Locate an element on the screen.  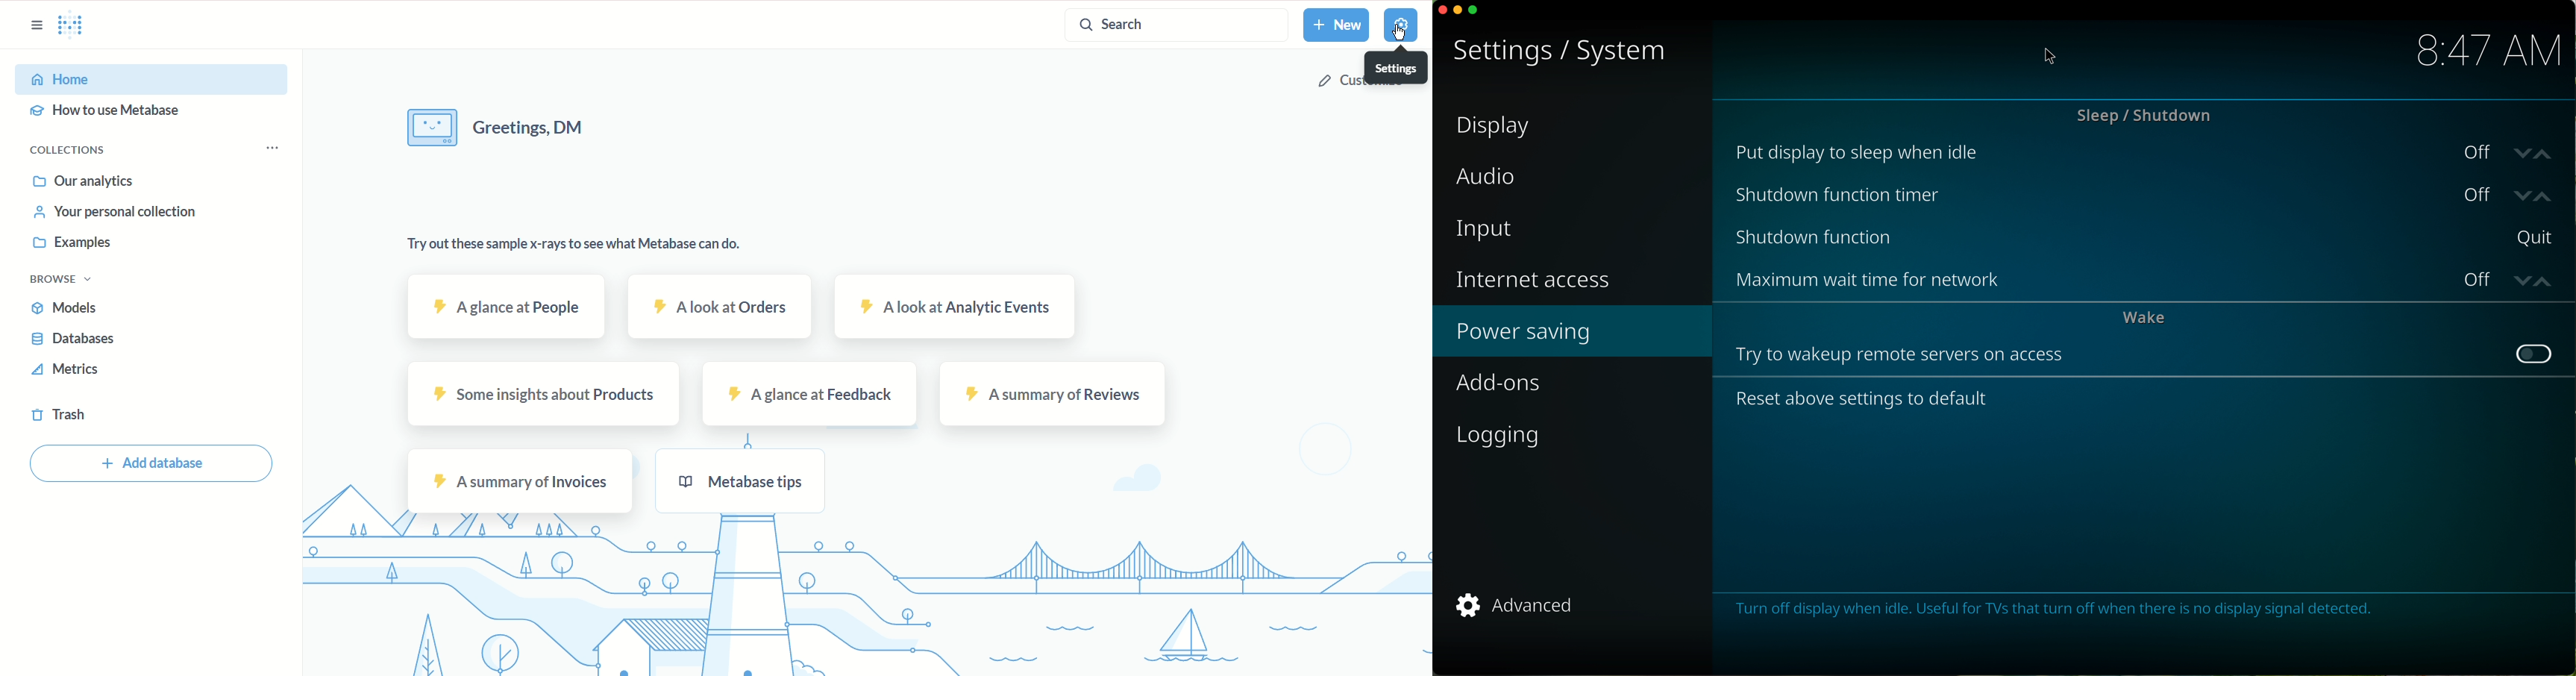
add-ons is located at coordinates (1505, 386).